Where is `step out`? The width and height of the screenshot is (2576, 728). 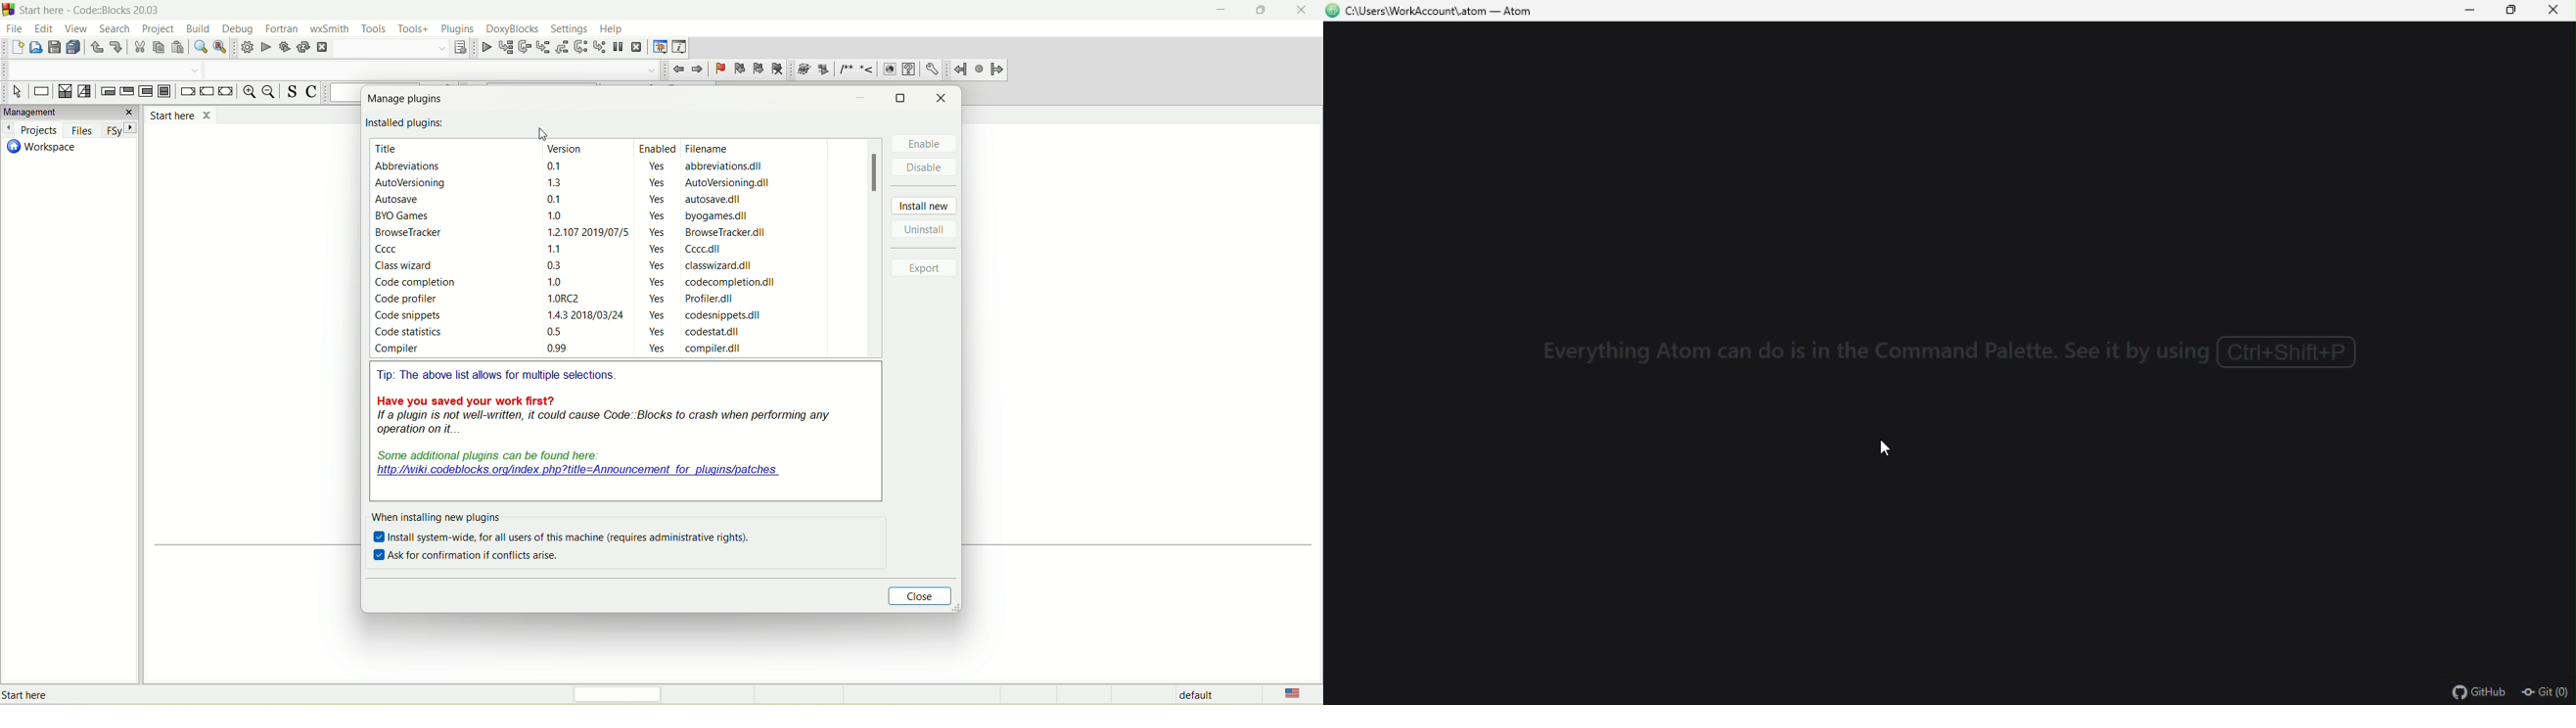 step out is located at coordinates (564, 48).